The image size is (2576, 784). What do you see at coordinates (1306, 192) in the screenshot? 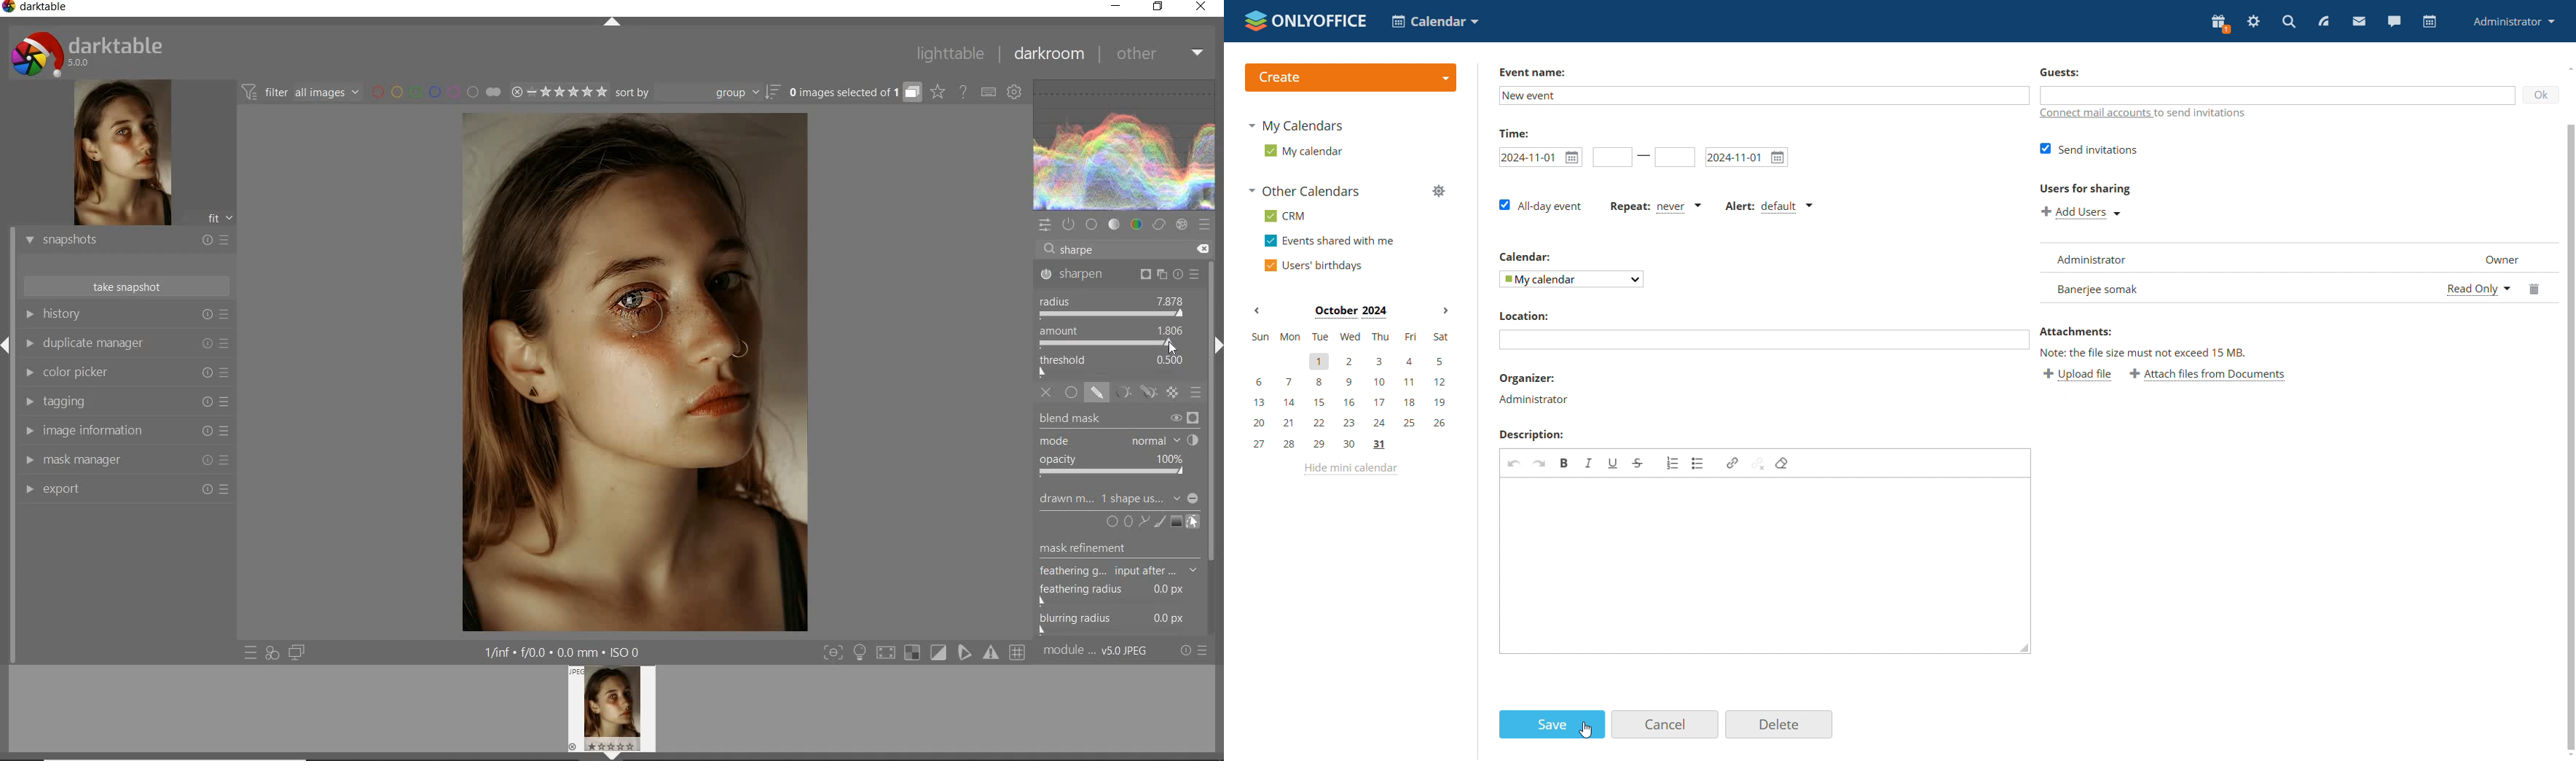
I see `other calendars` at bounding box center [1306, 192].